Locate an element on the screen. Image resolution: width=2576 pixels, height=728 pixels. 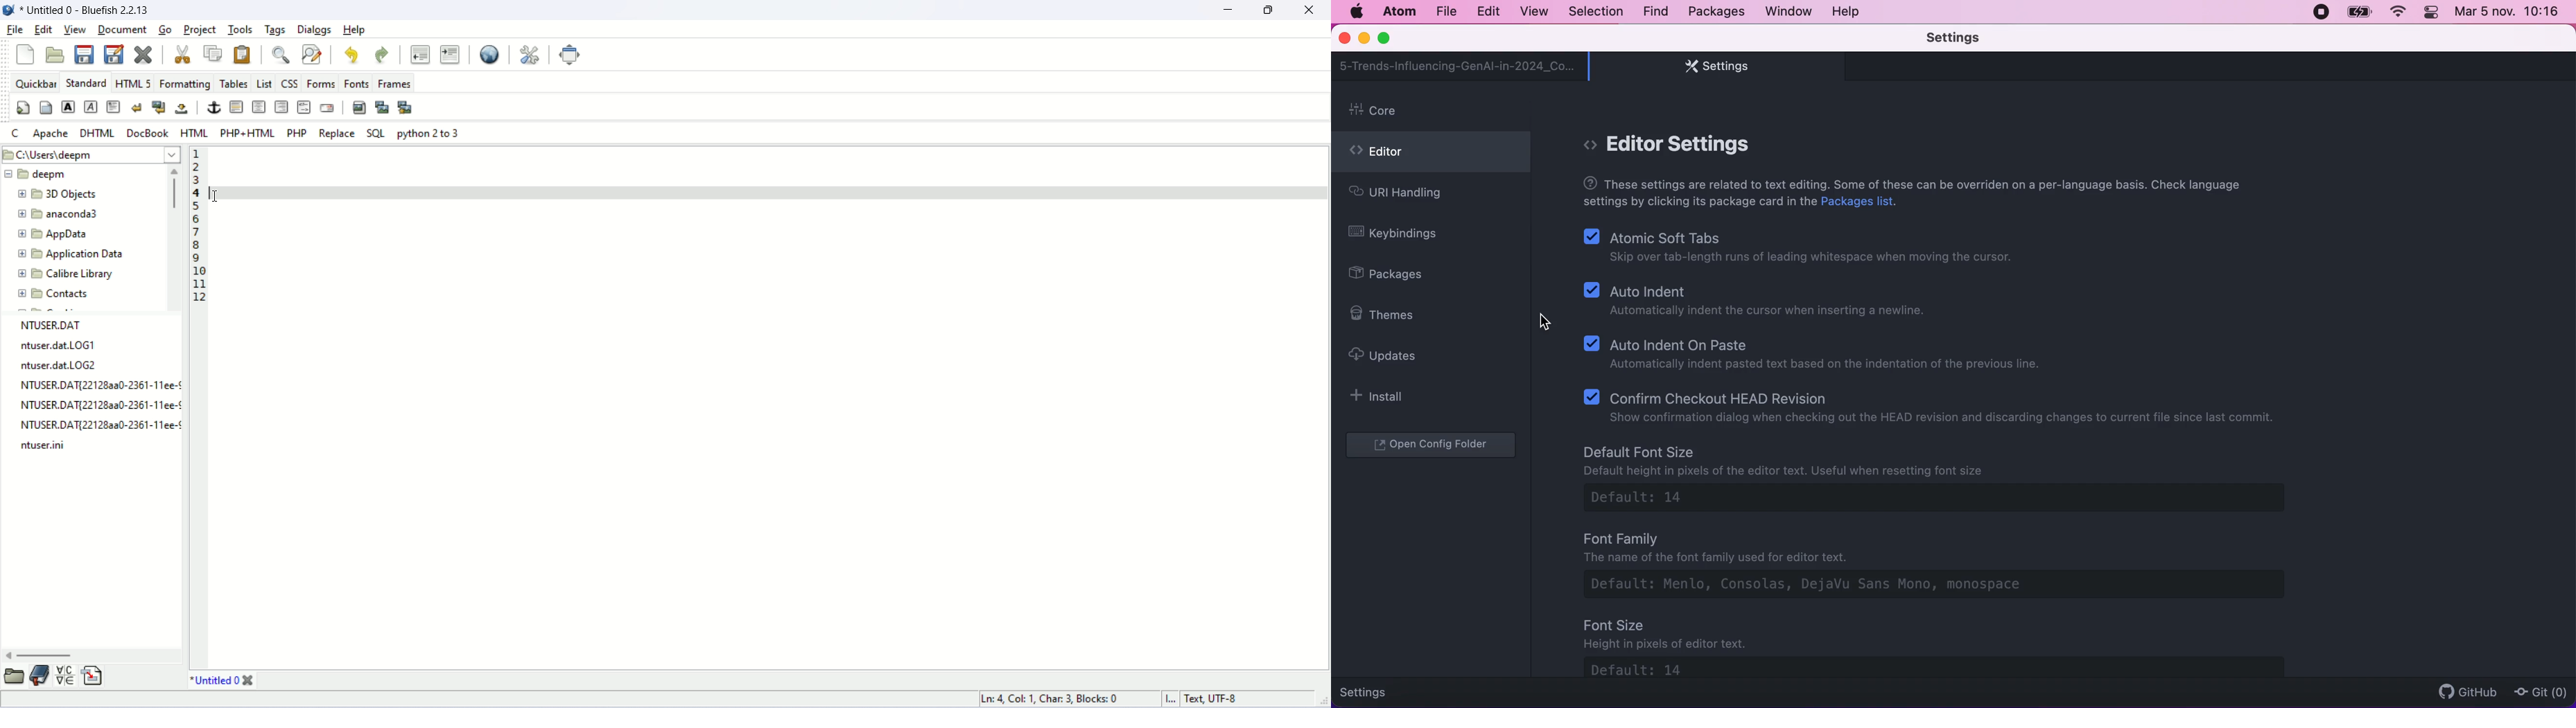
wifi is located at coordinates (2397, 12).